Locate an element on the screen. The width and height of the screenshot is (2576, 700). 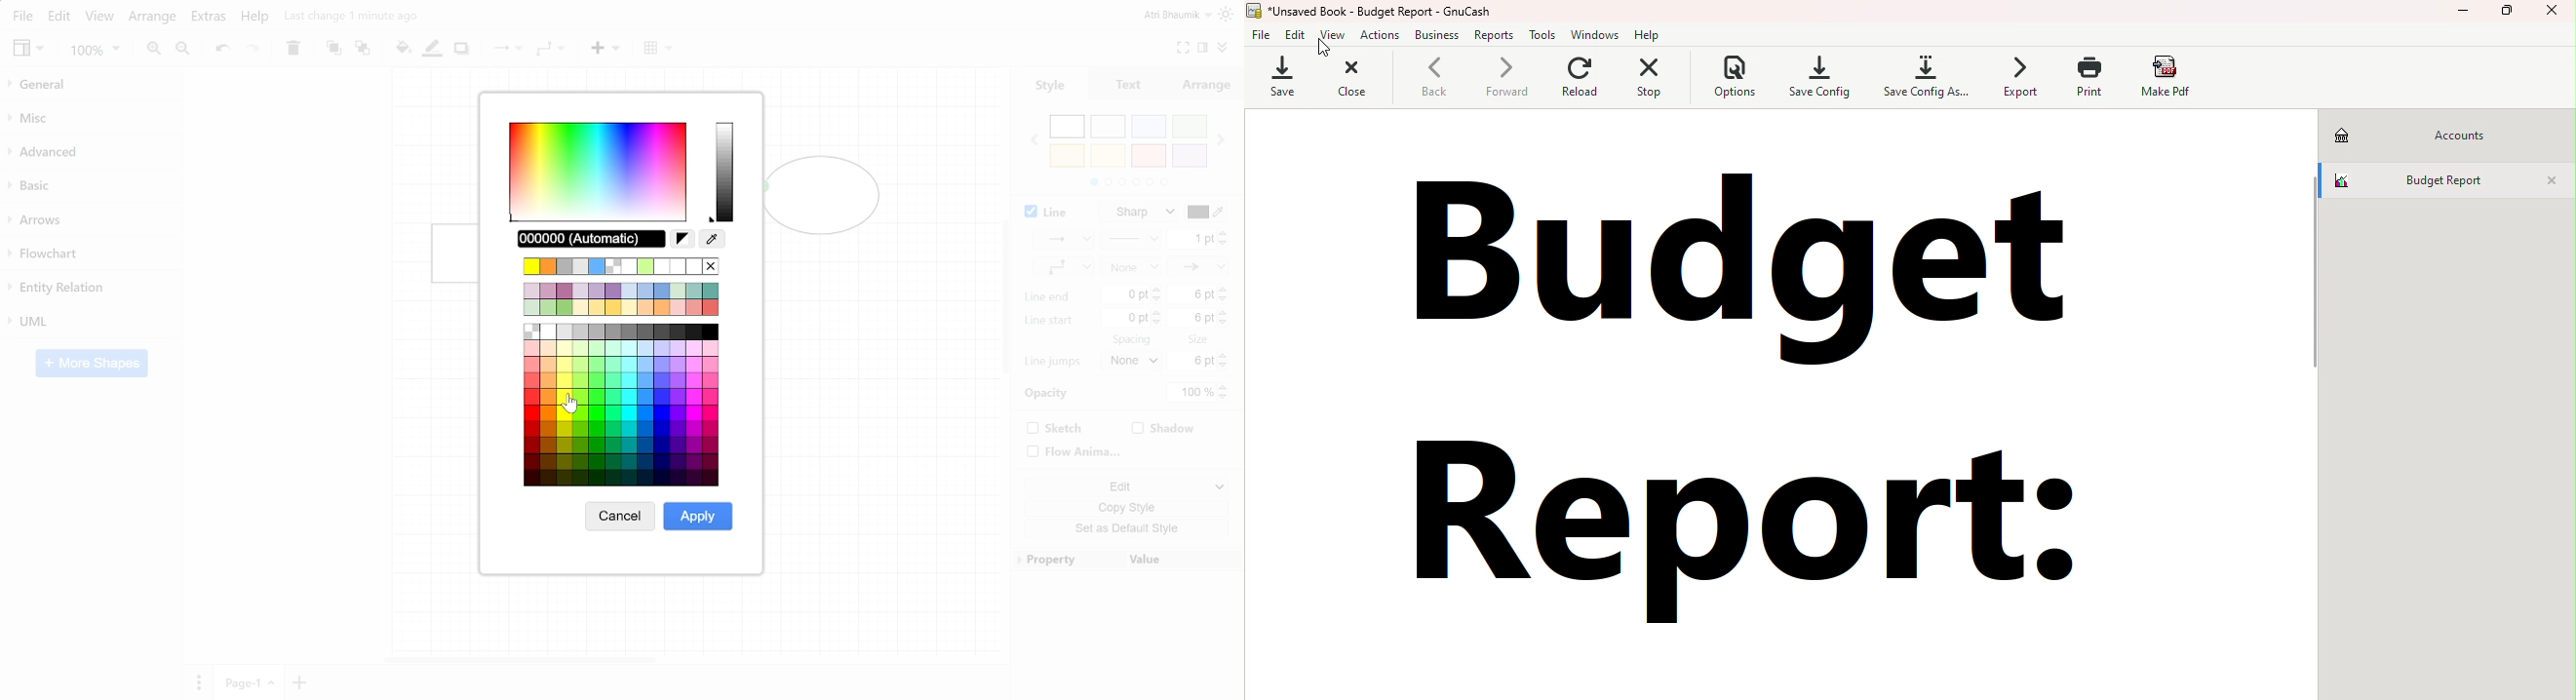
Budget report is located at coordinates (1729, 398).